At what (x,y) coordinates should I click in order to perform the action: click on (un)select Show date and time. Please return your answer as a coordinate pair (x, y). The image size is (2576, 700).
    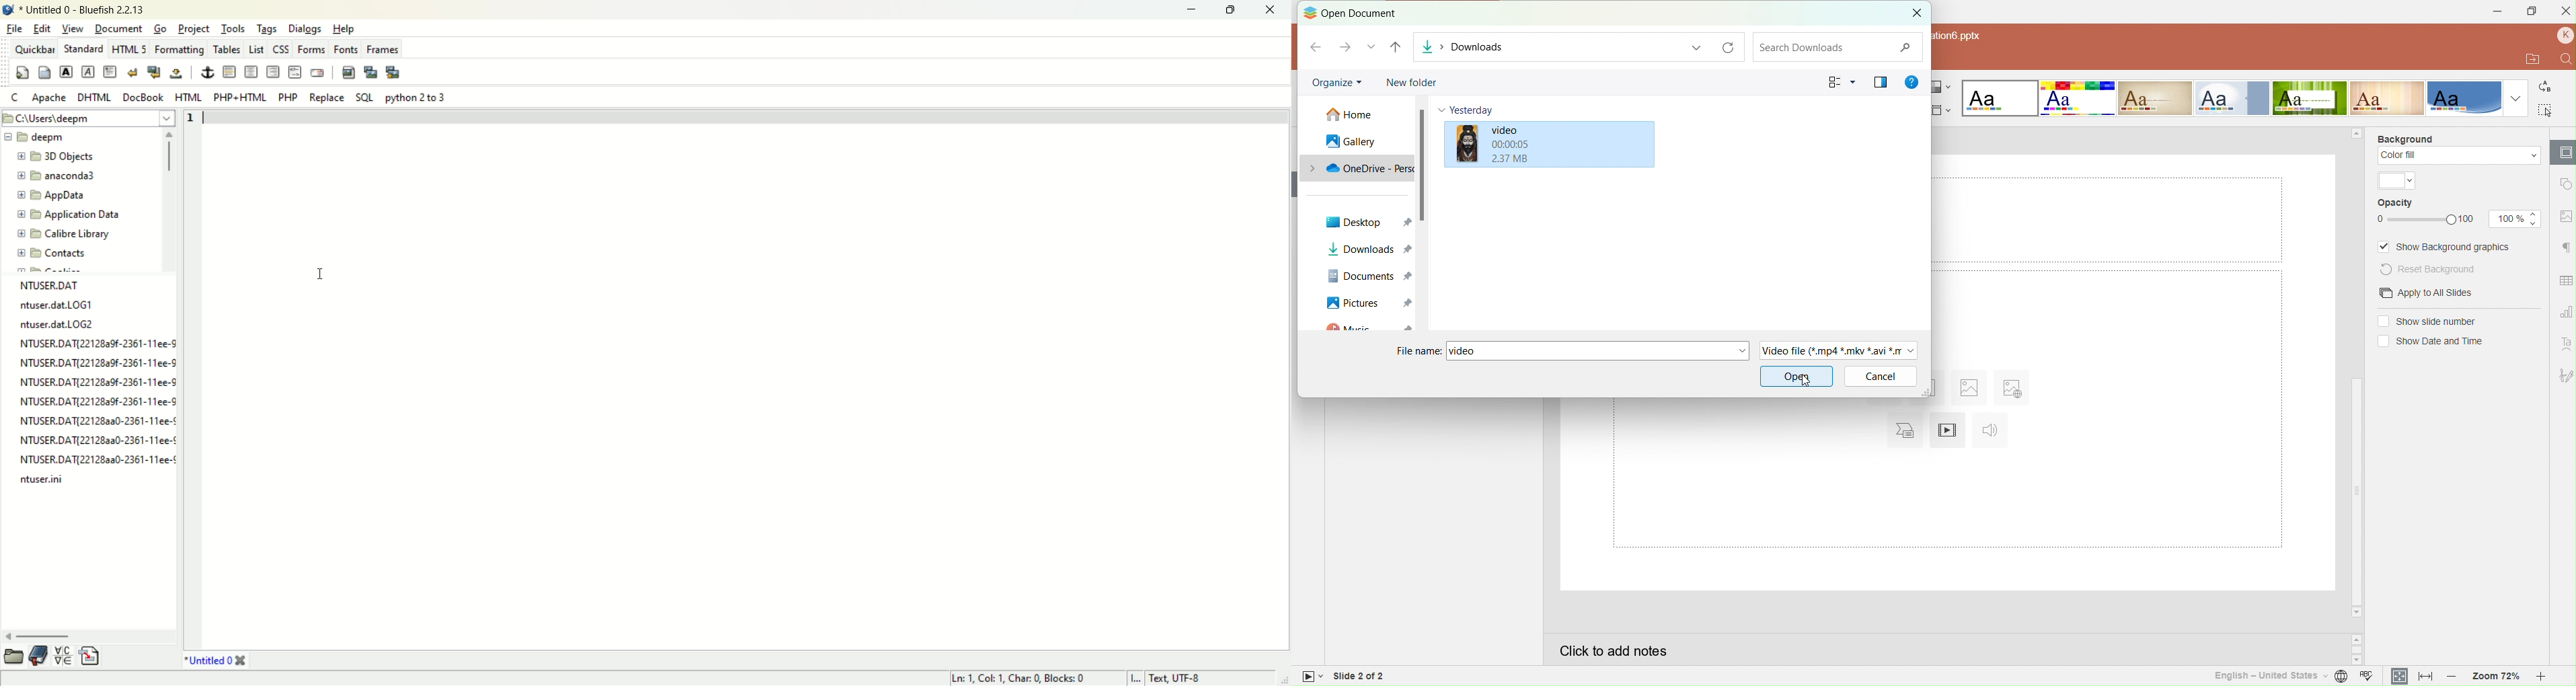
    Looking at the image, I should click on (2429, 344).